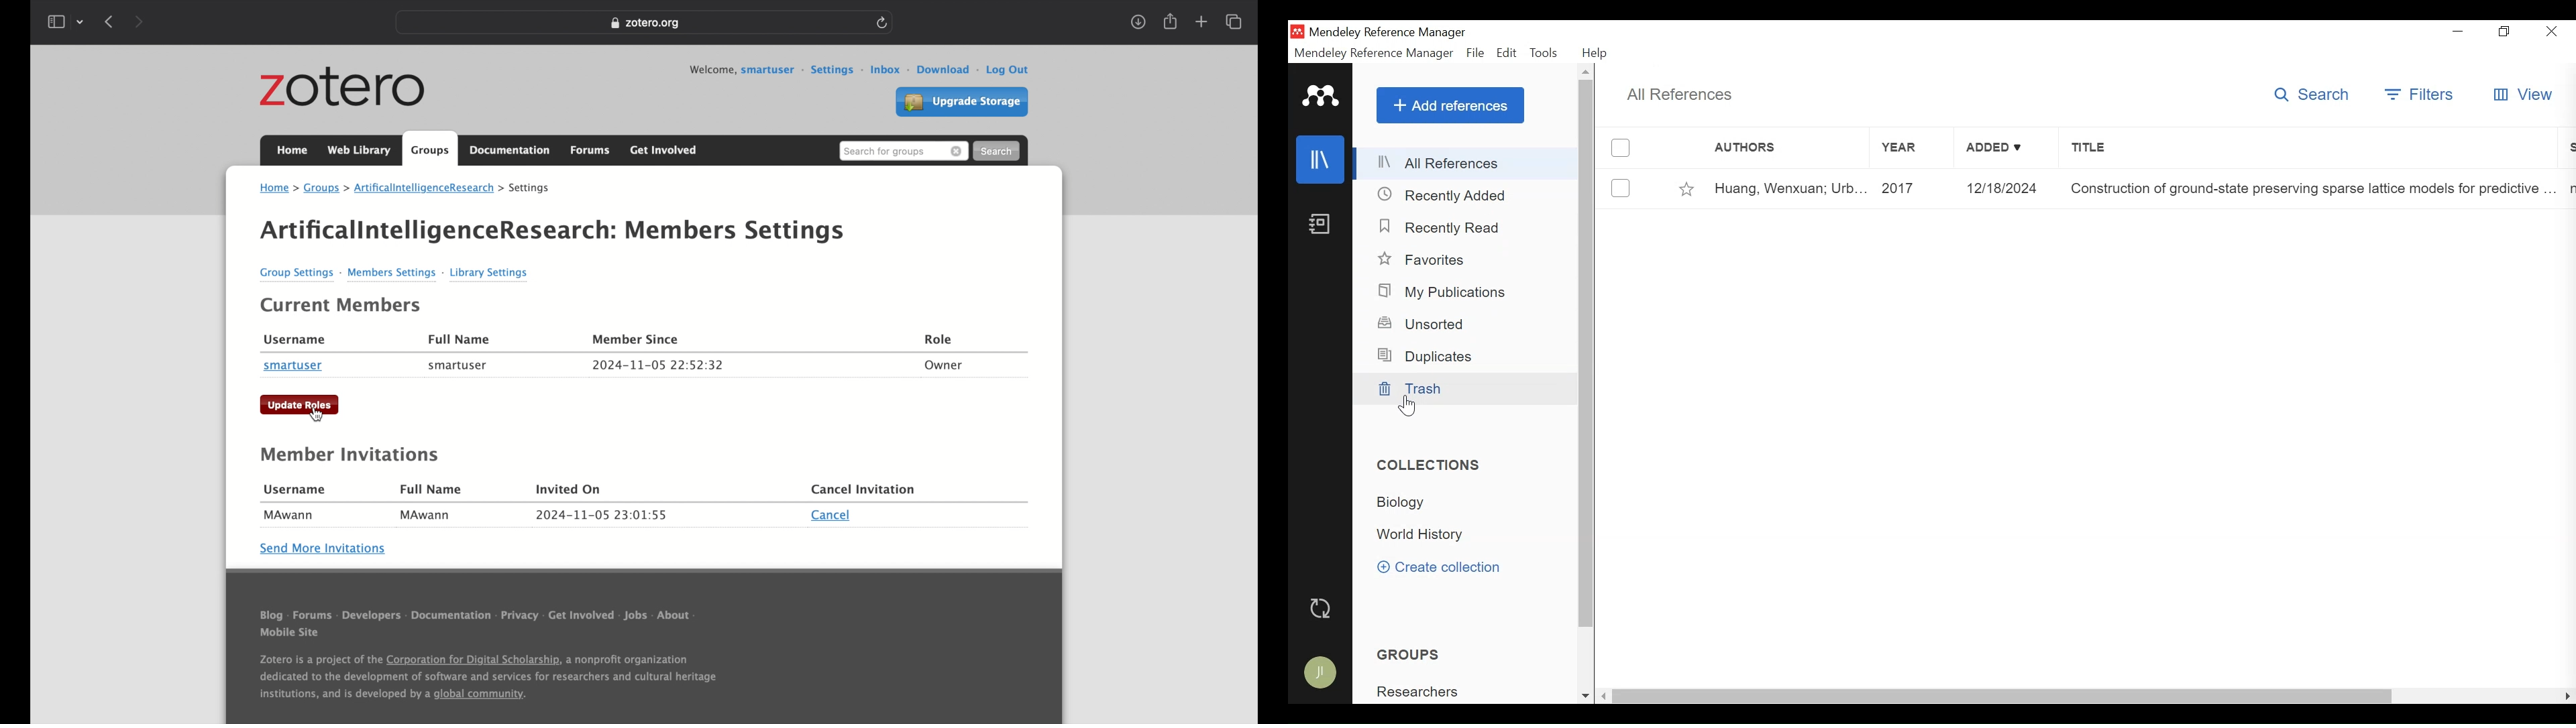 The image size is (2576, 728). What do you see at coordinates (293, 366) in the screenshot?
I see `smartuser` at bounding box center [293, 366].